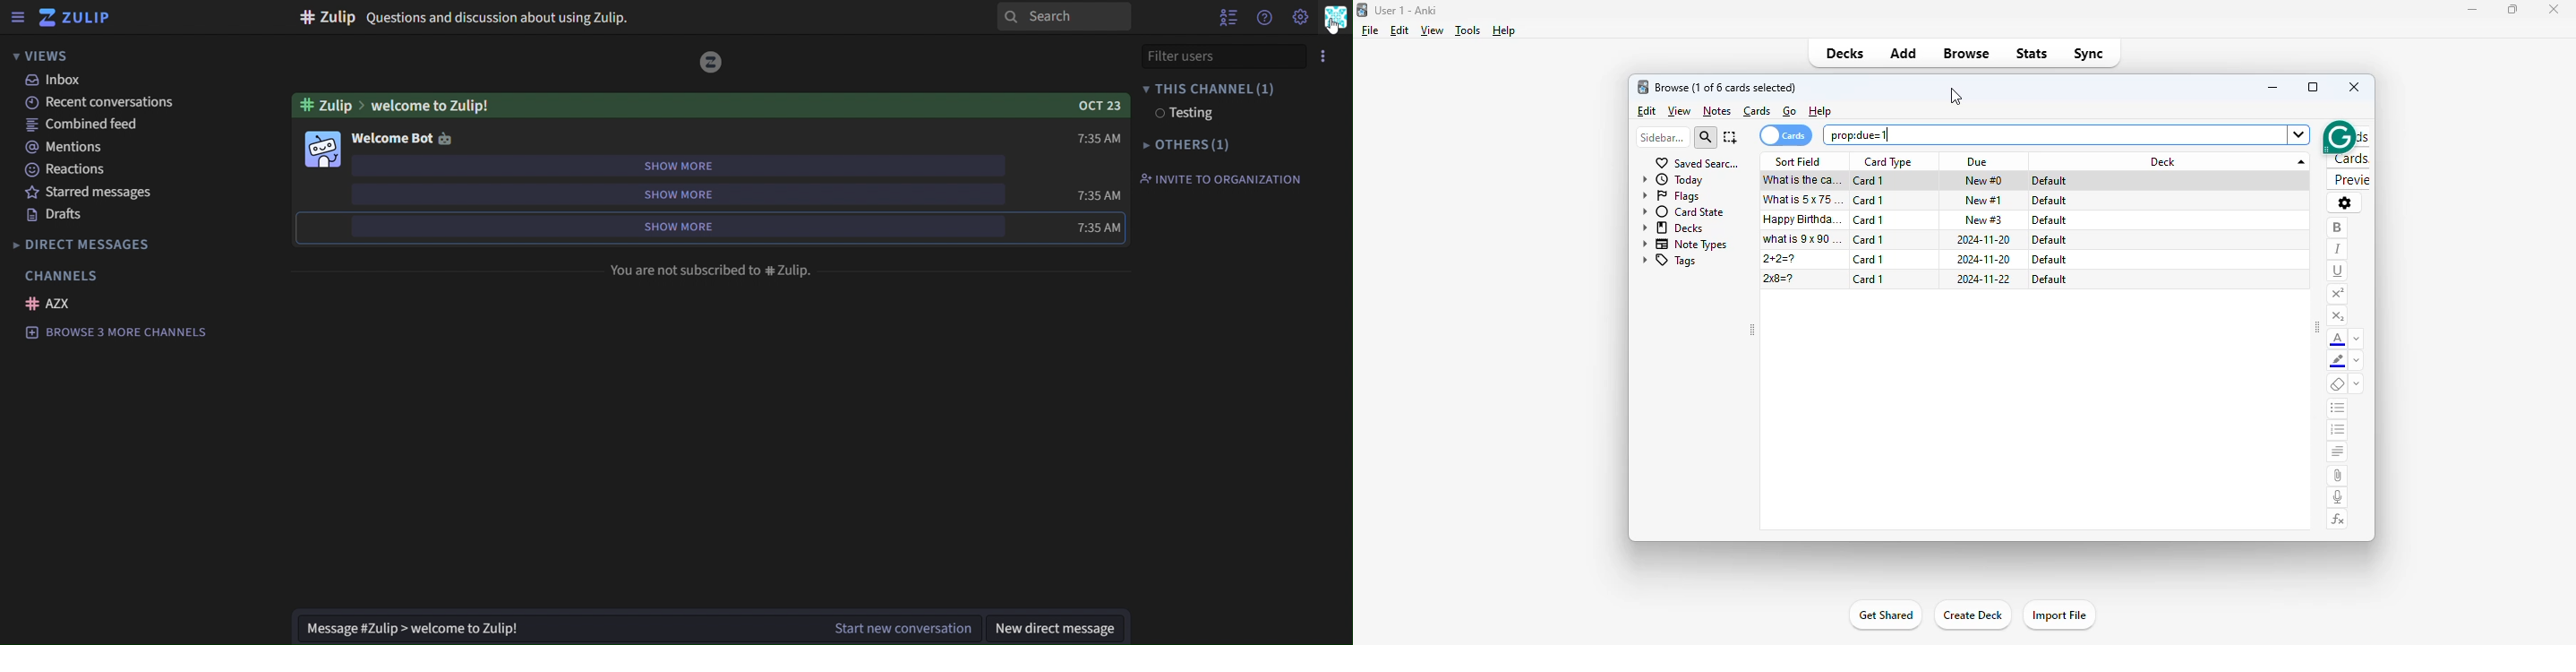  What do you see at coordinates (1857, 134) in the screenshot?
I see `"prop:due=1" typed and entered` at bounding box center [1857, 134].